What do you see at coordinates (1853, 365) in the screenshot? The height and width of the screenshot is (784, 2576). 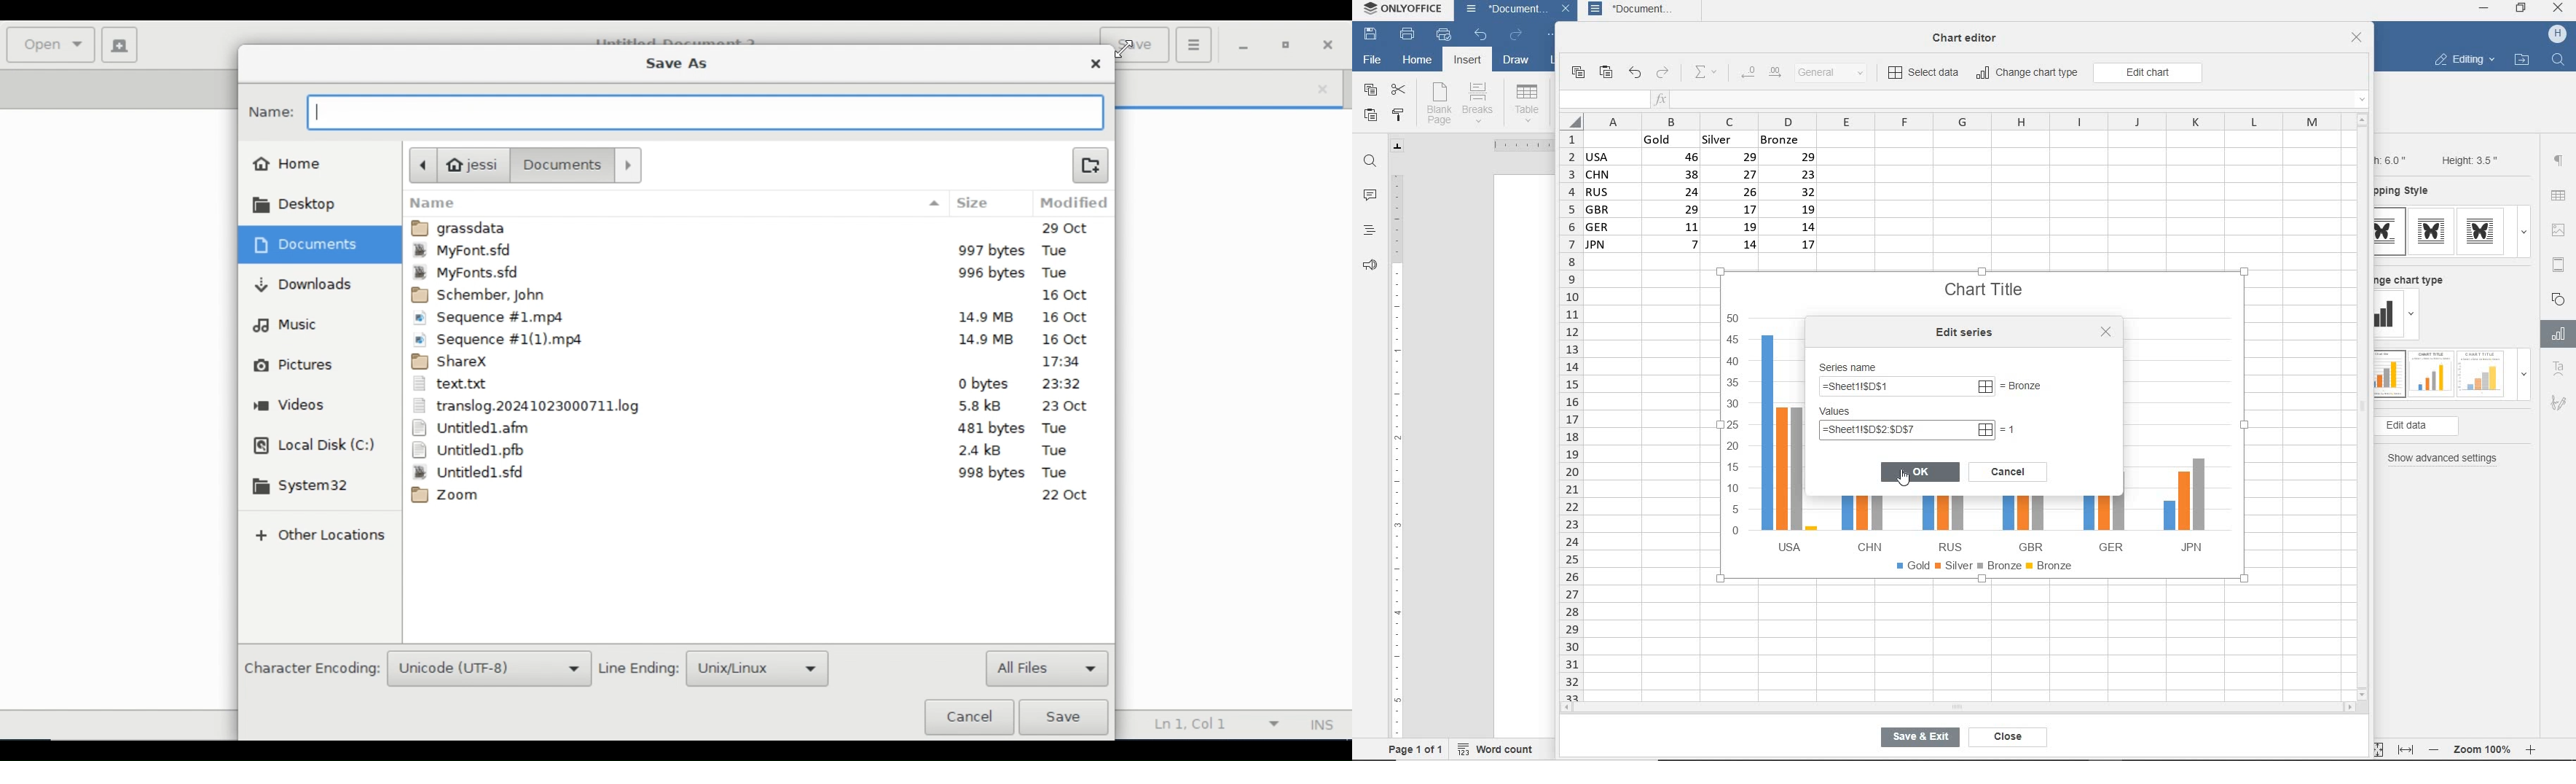 I see `series name` at bounding box center [1853, 365].